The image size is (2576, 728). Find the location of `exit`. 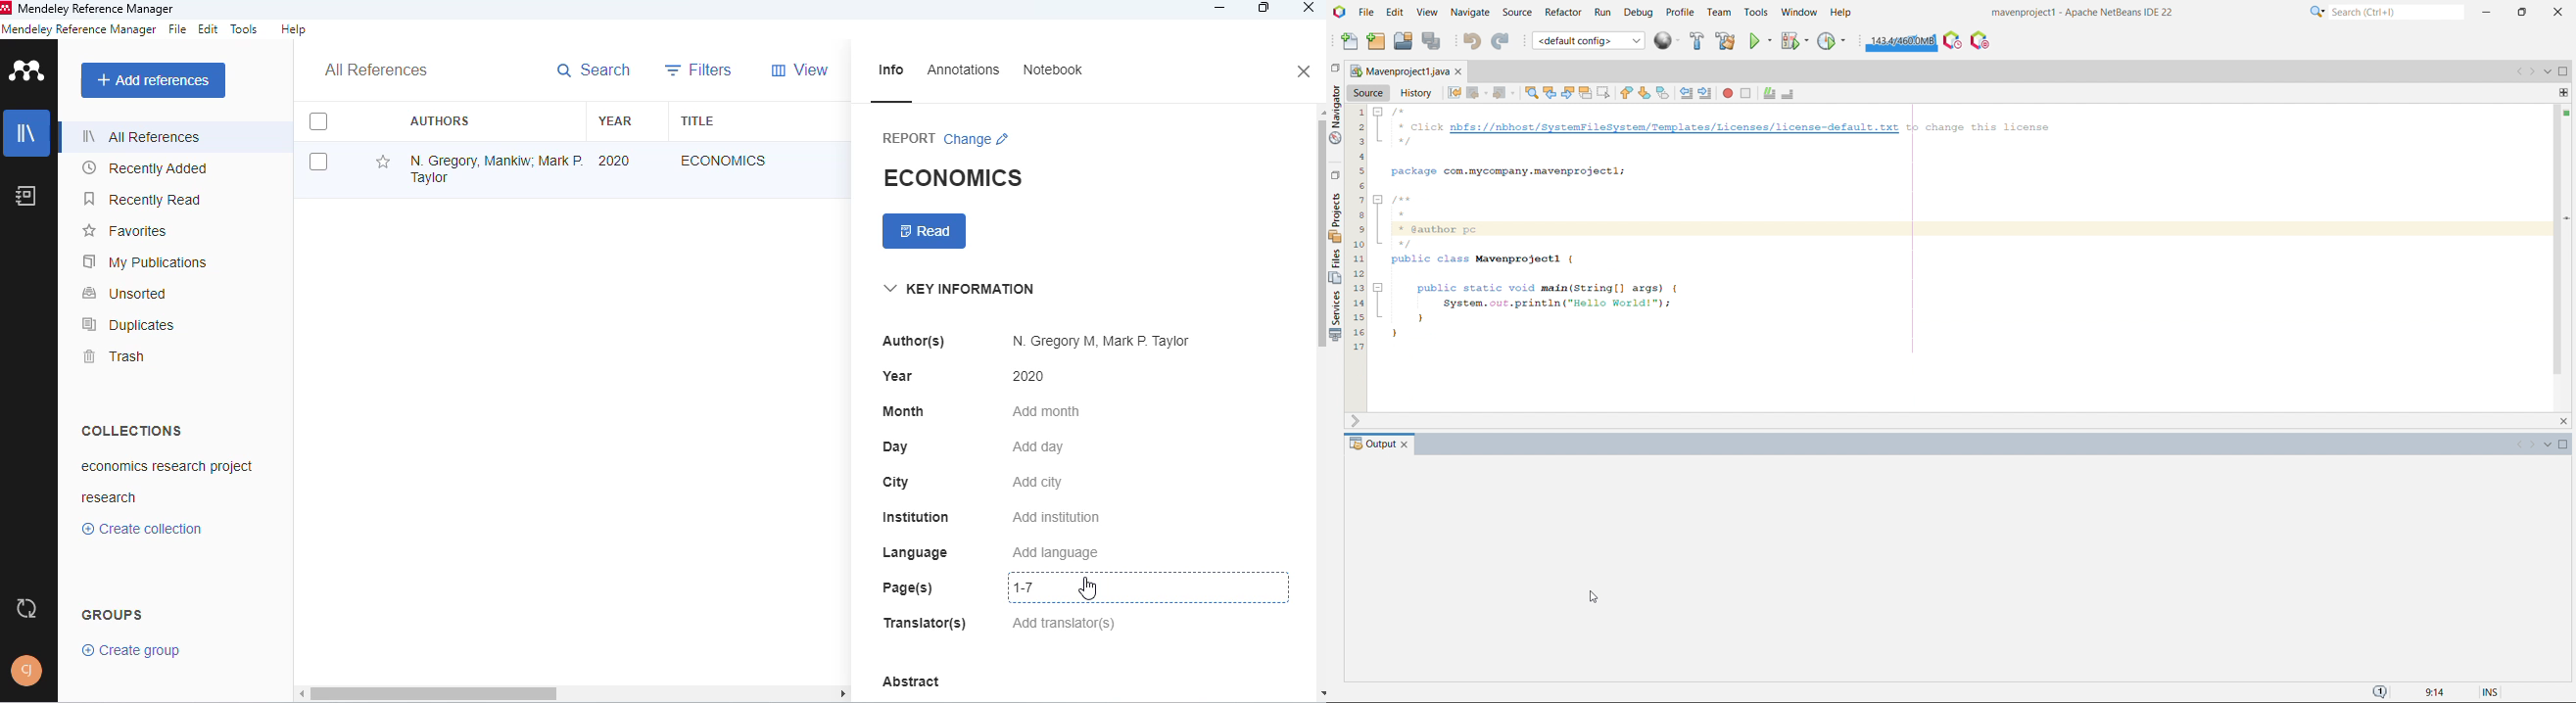

exit is located at coordinates (2564, 420).